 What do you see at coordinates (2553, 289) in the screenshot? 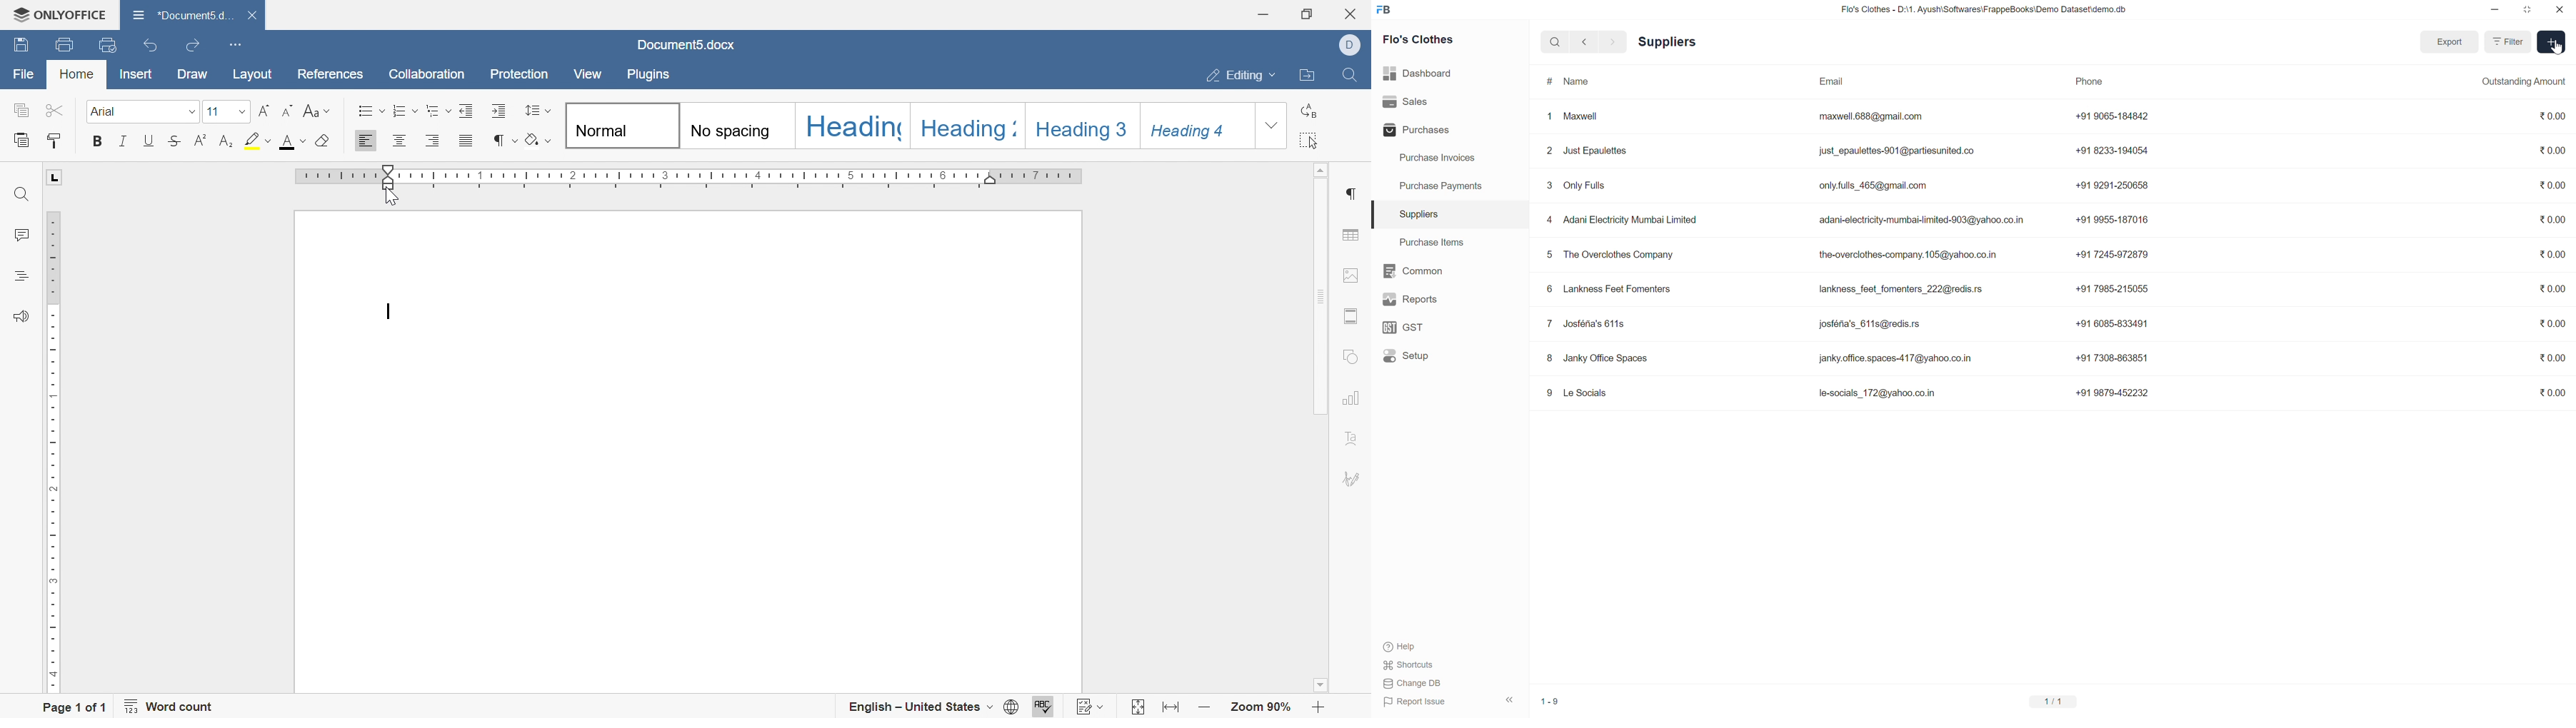
I see `0.00` at bounding box center [2553, 289].